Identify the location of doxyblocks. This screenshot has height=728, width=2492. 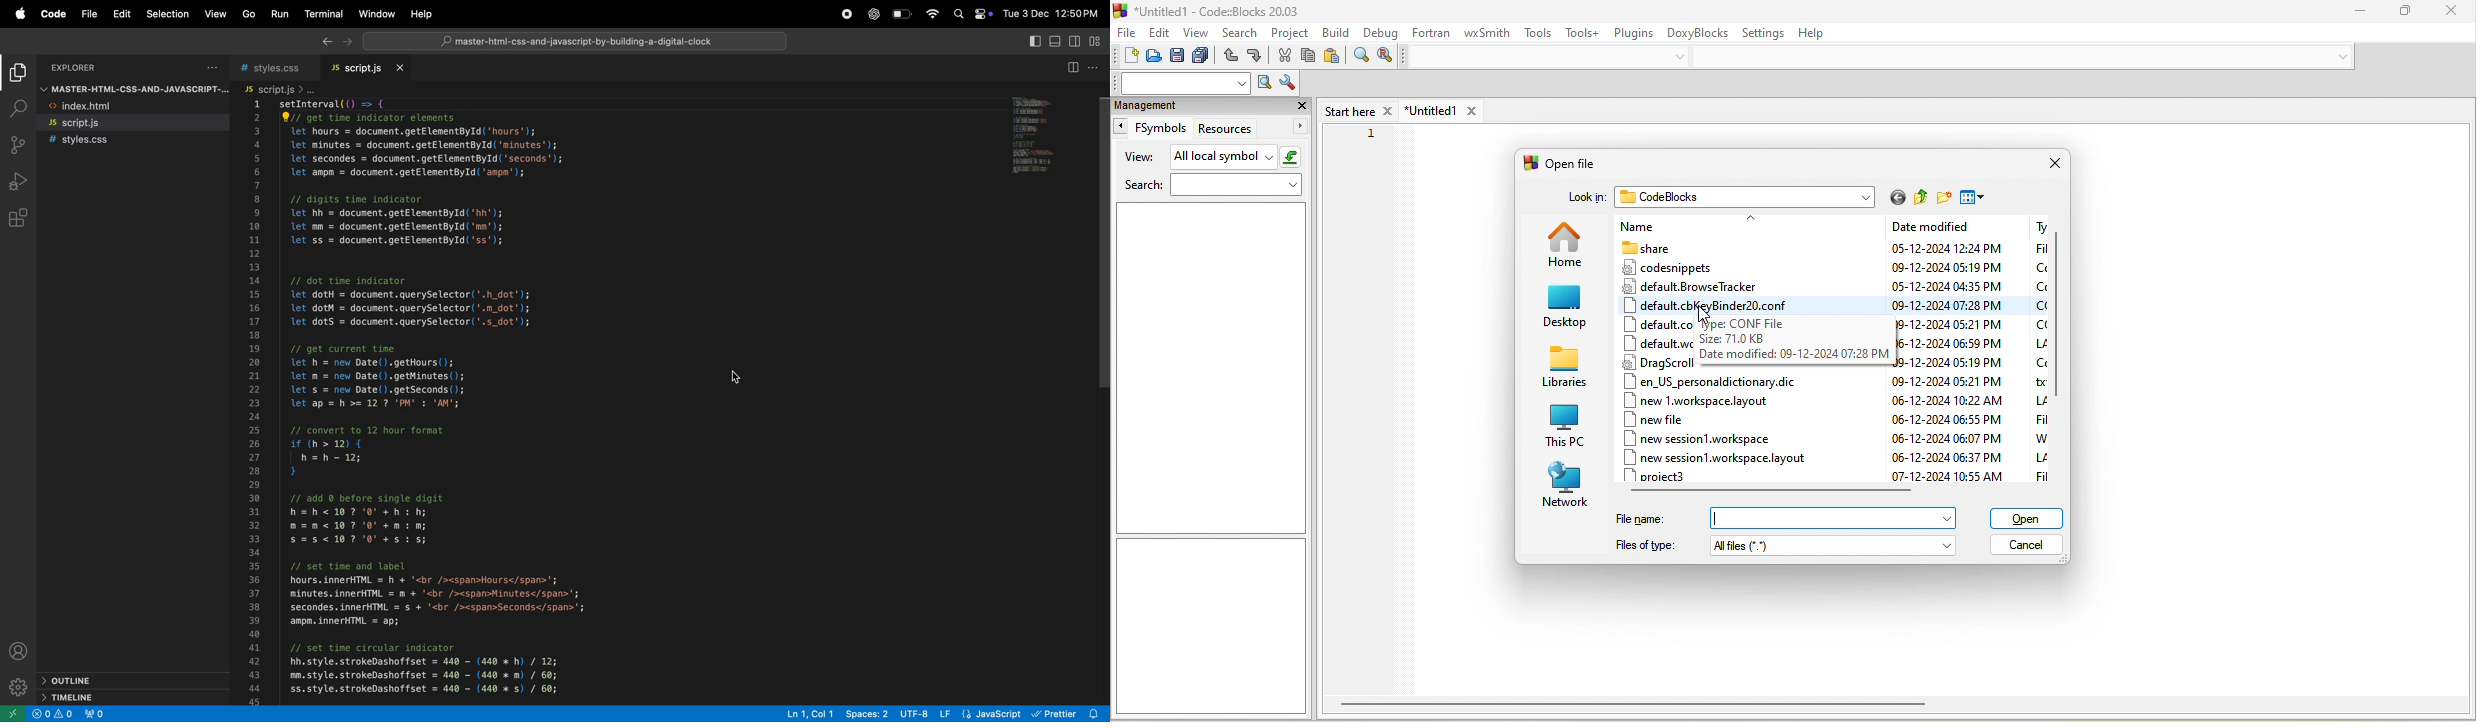
(1700, 36).